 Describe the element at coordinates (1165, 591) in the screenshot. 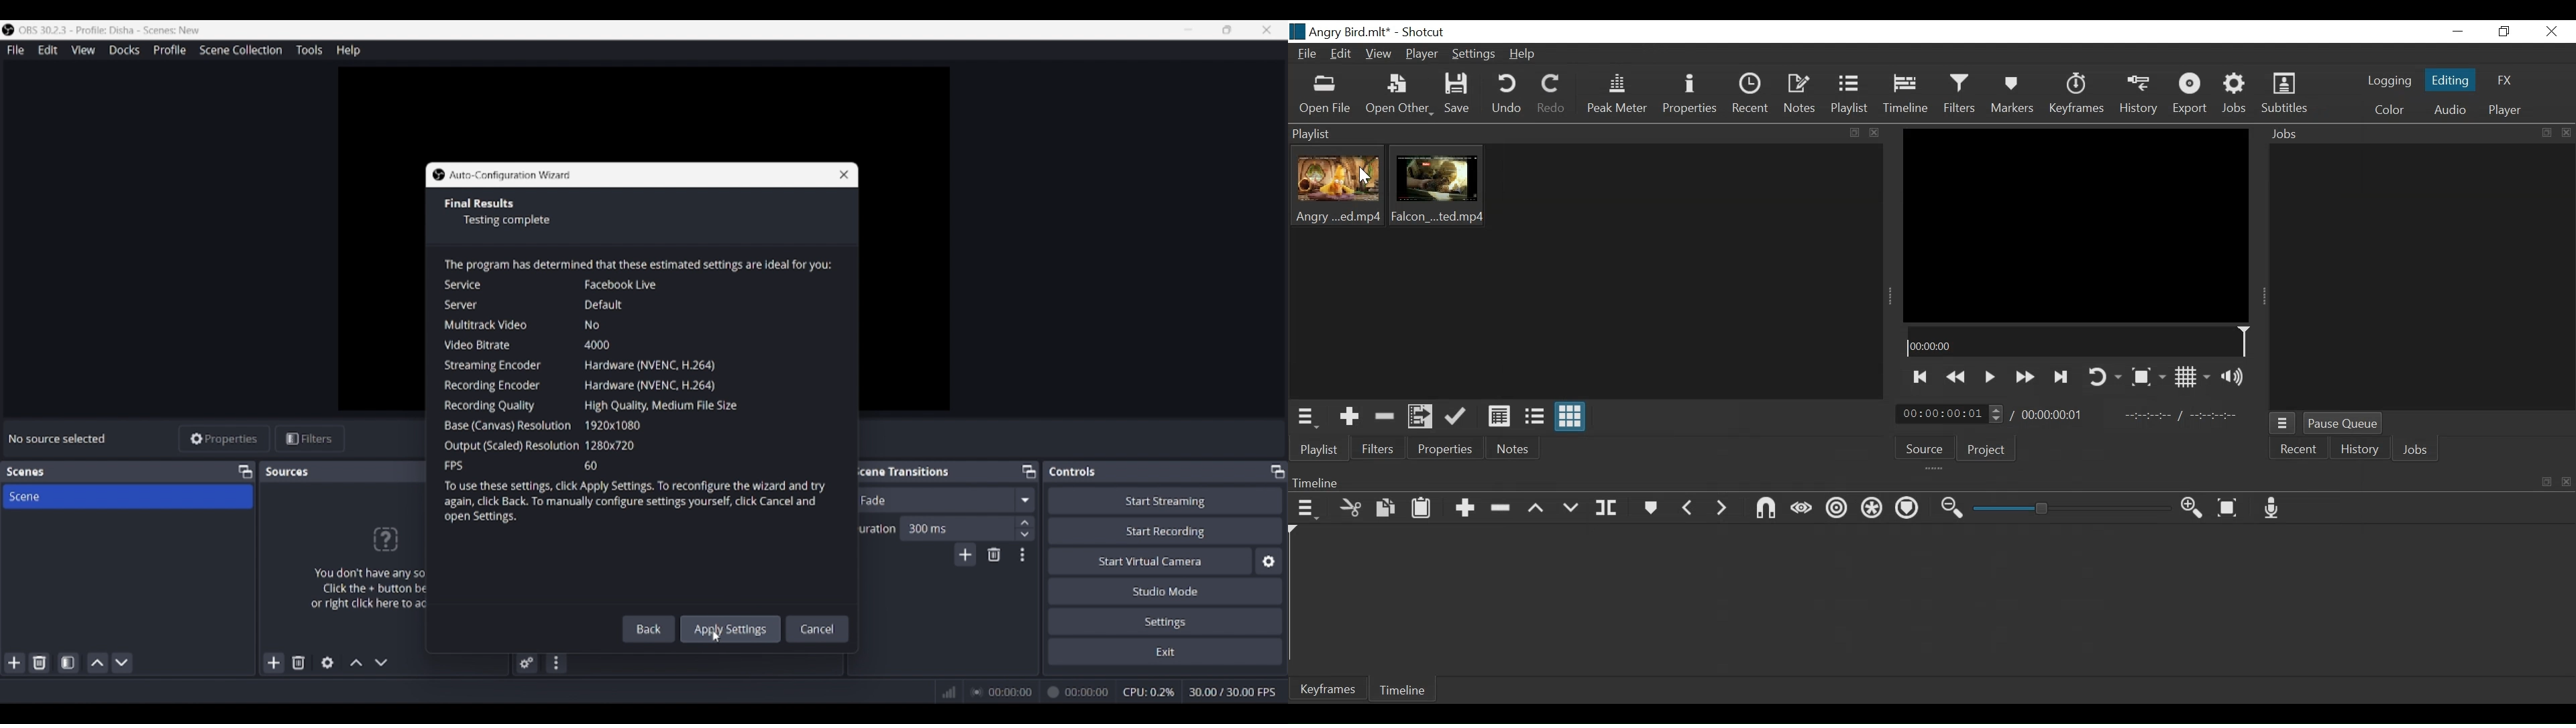

I see `Studio mode` at that location.